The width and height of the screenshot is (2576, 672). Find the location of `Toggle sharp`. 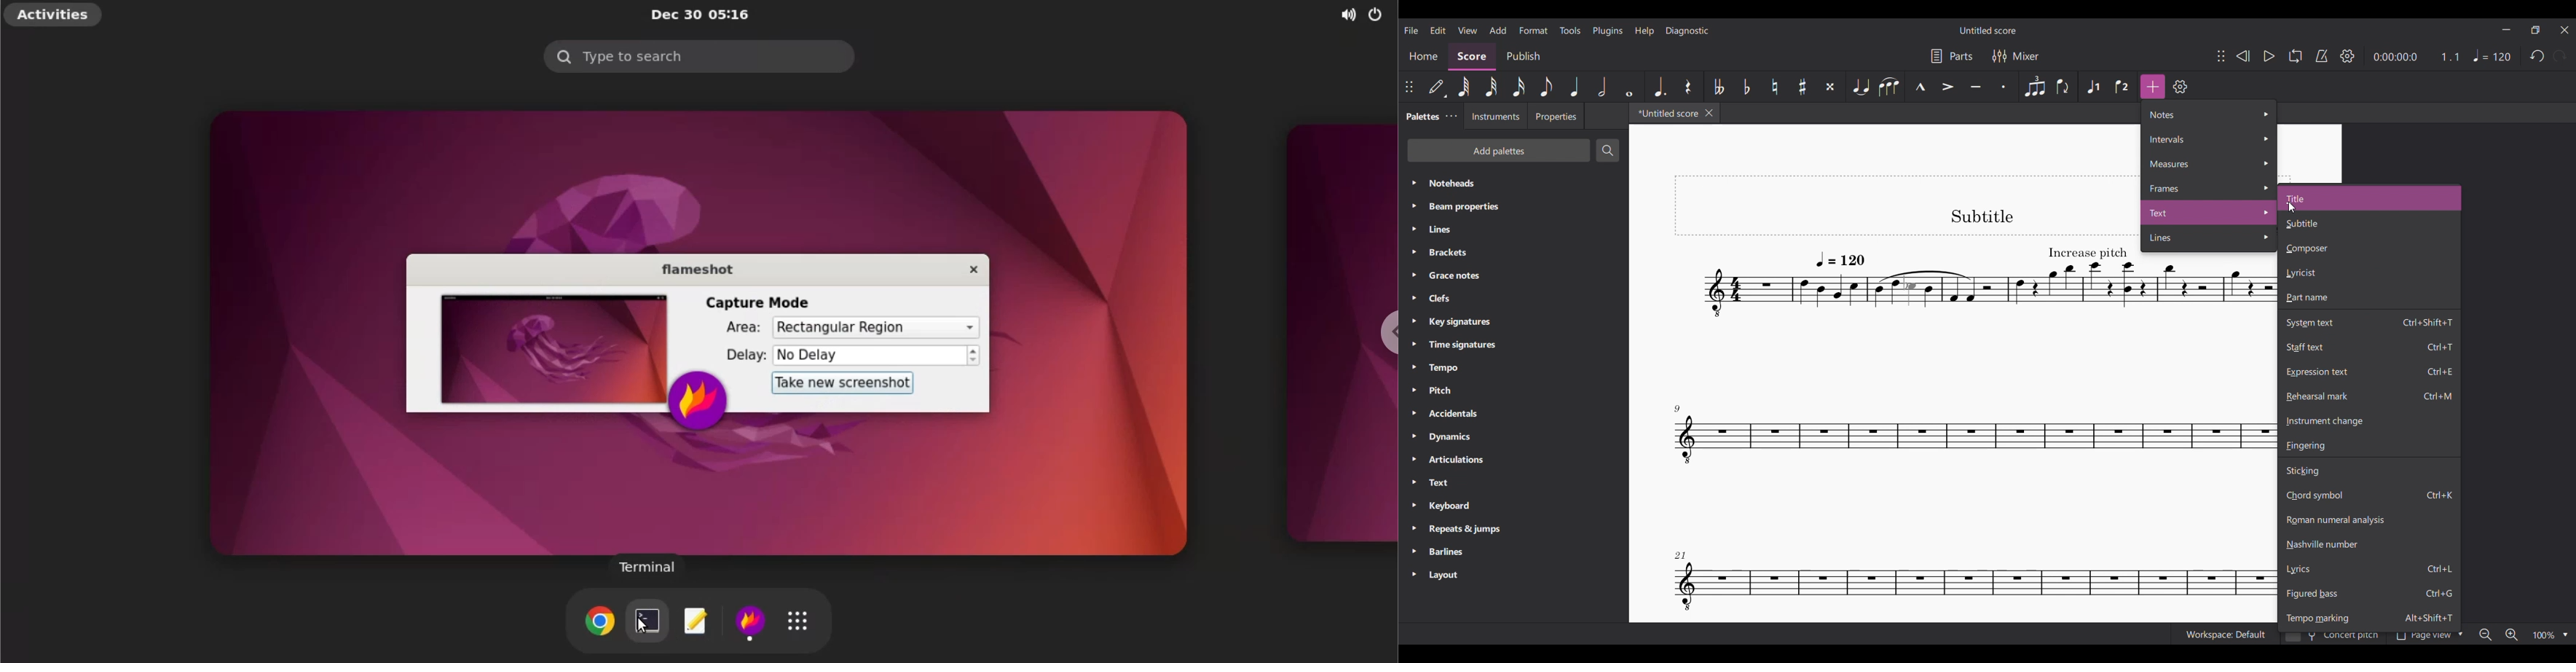

Toggle sharp is located at coordinates (1803, 86).